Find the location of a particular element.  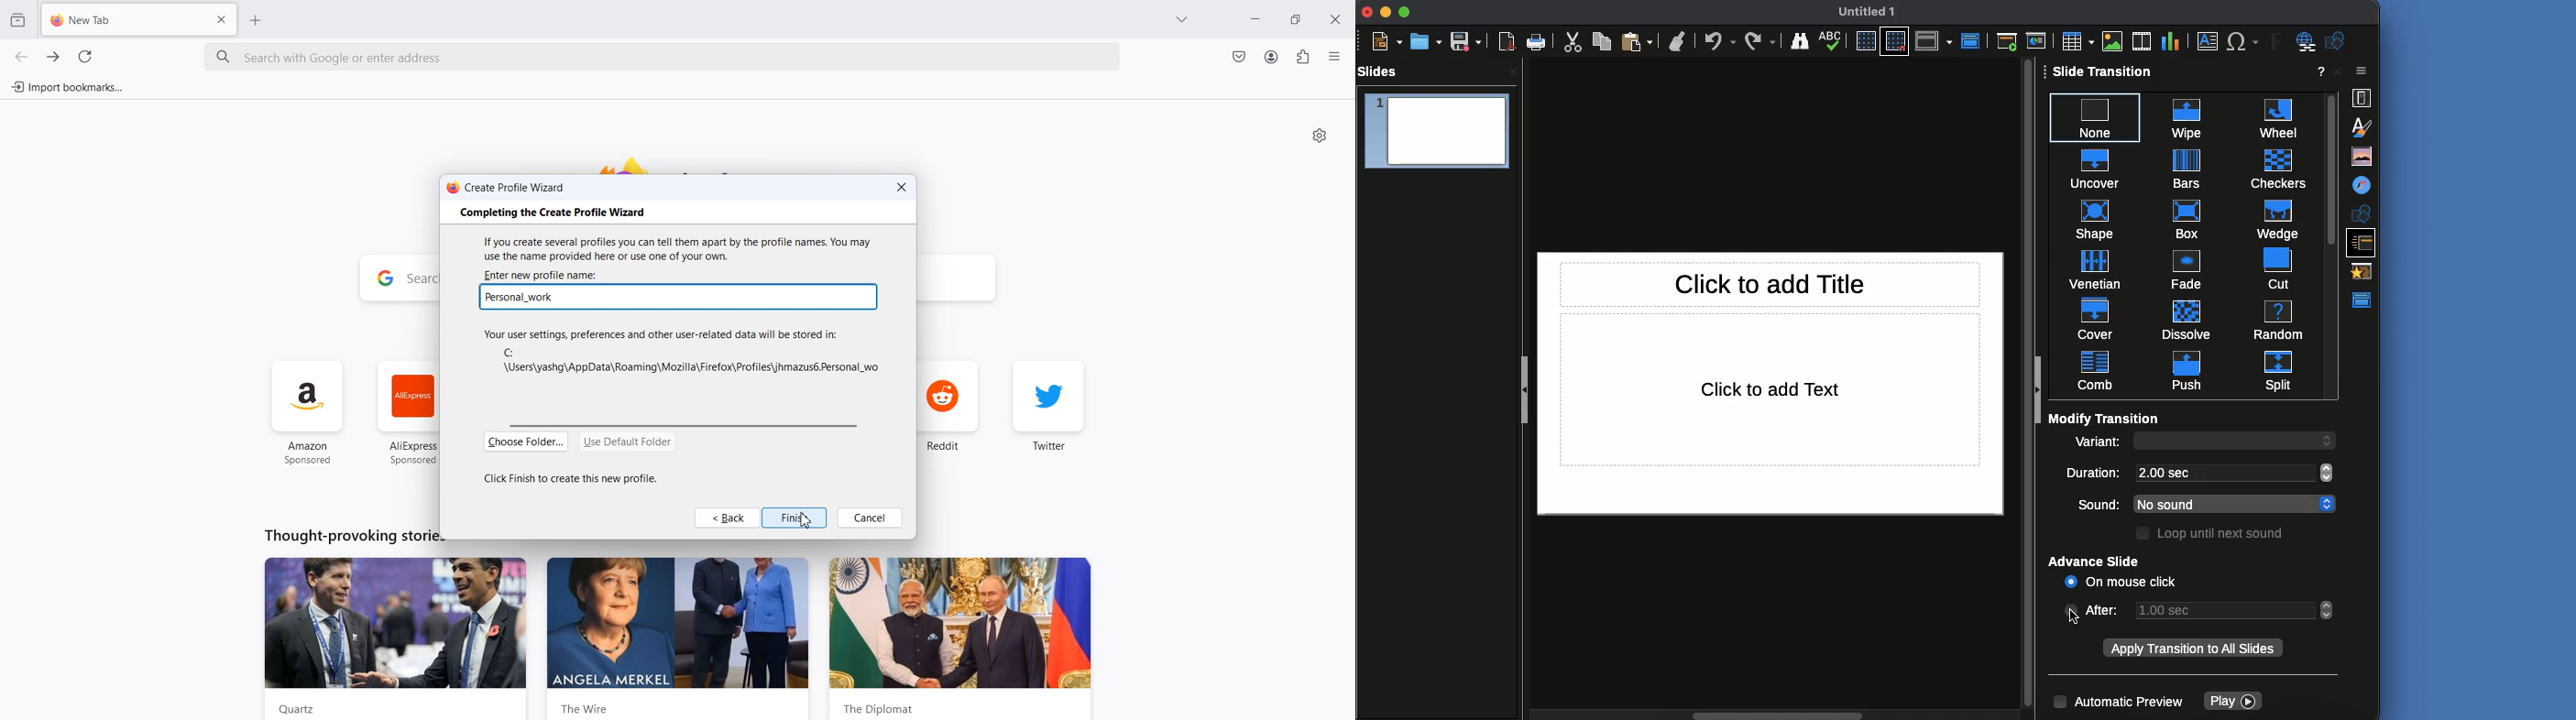

Close is located at coordinates (1370, 12).